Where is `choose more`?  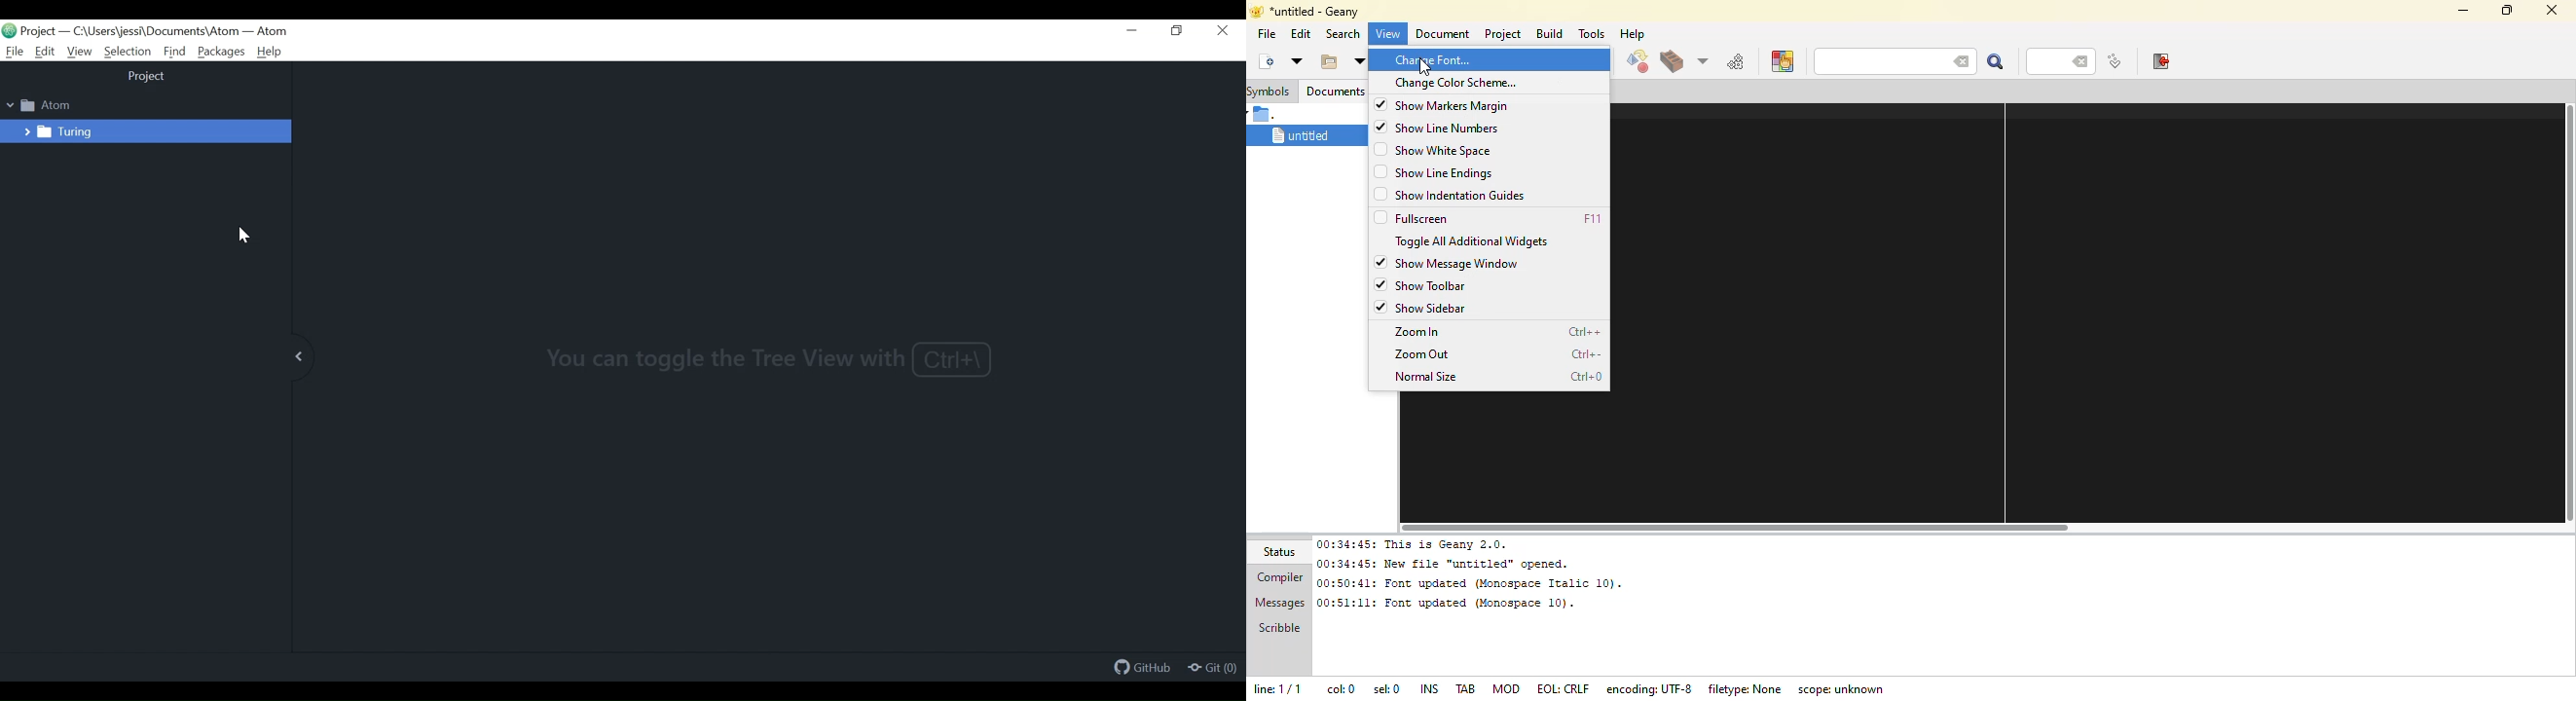 choose more is located at coordinates (1701, 60).